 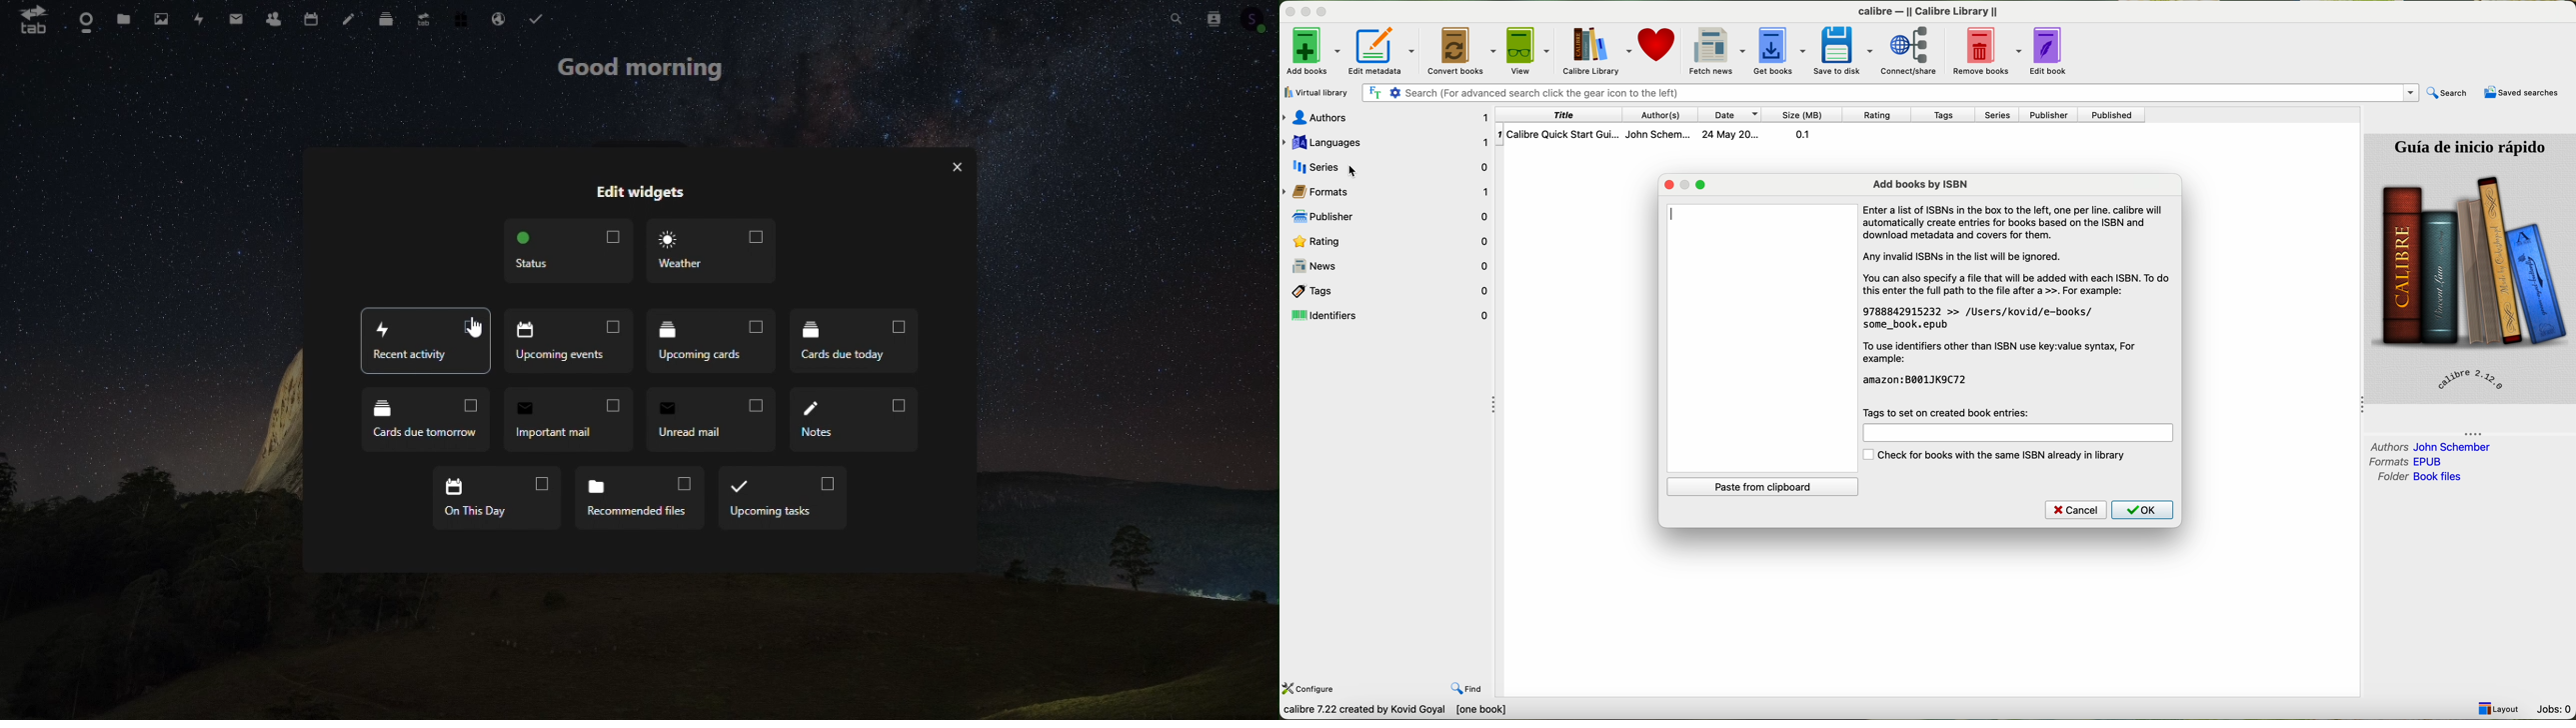 What do you see at coordinates (1350, 168) in the screenshot?
I see `cursor` at bounding box center [1350, 168].